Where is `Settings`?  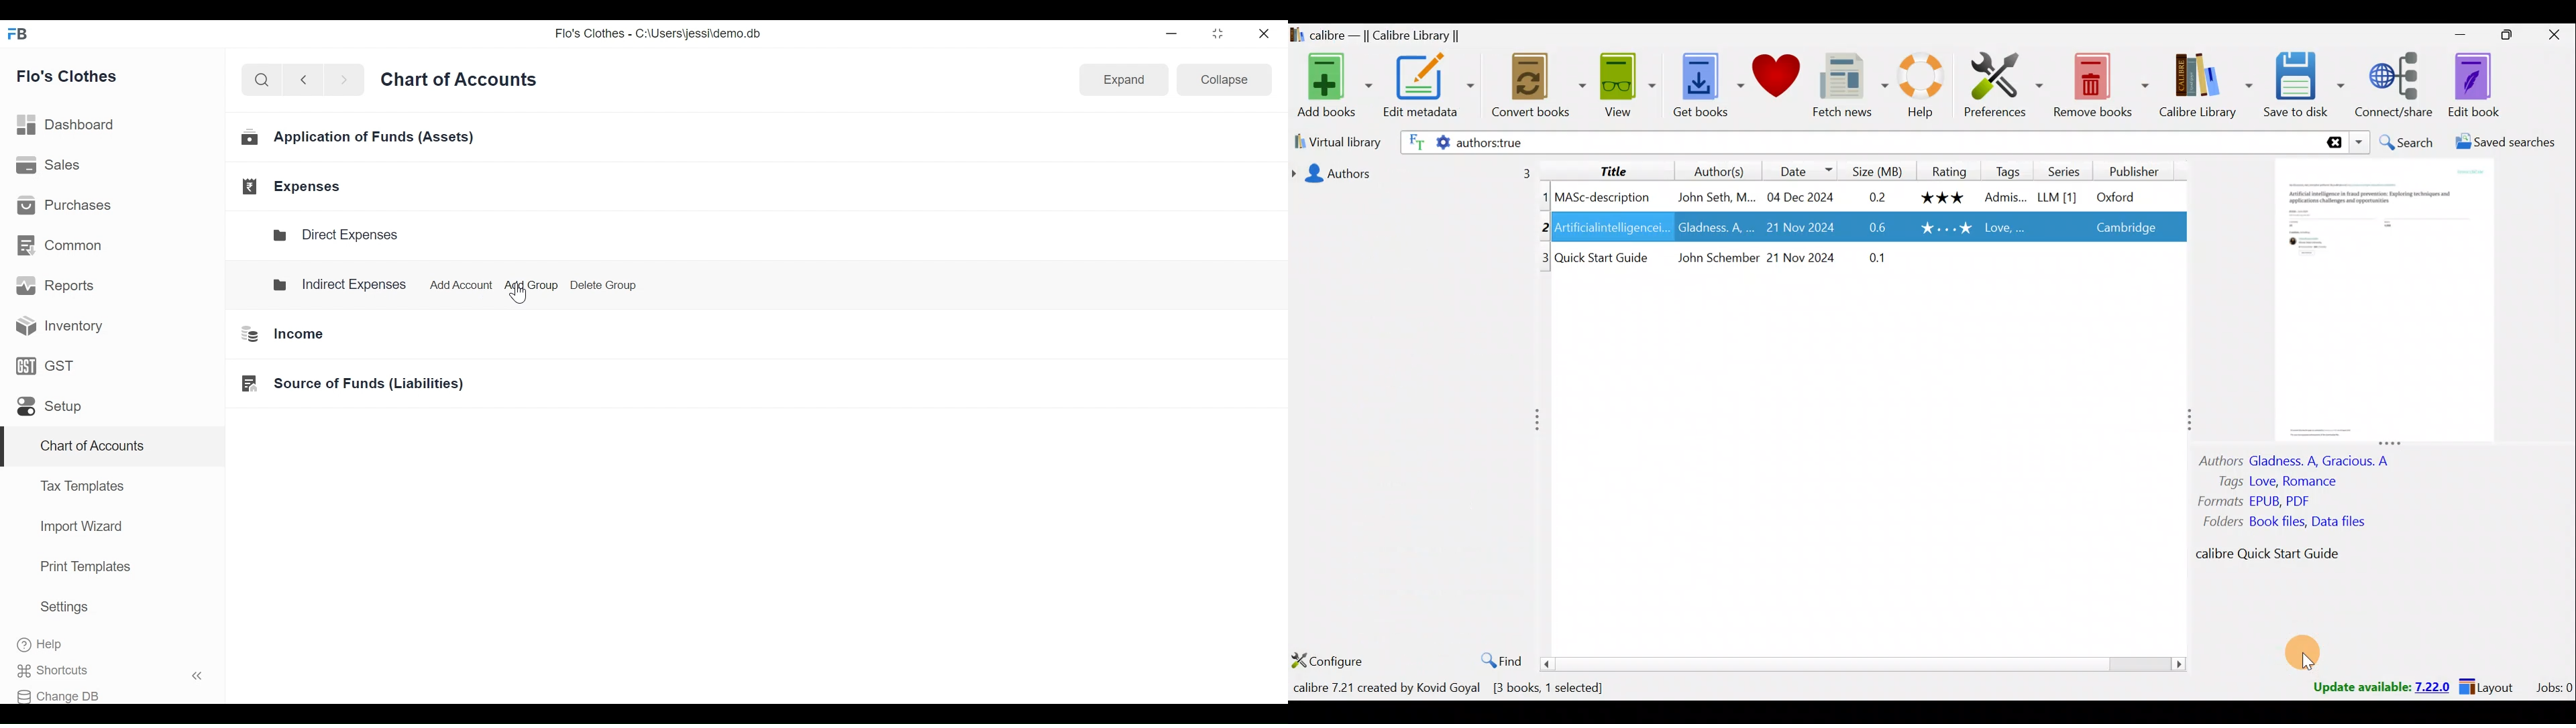 Settings is located at coordinates (64, 609).